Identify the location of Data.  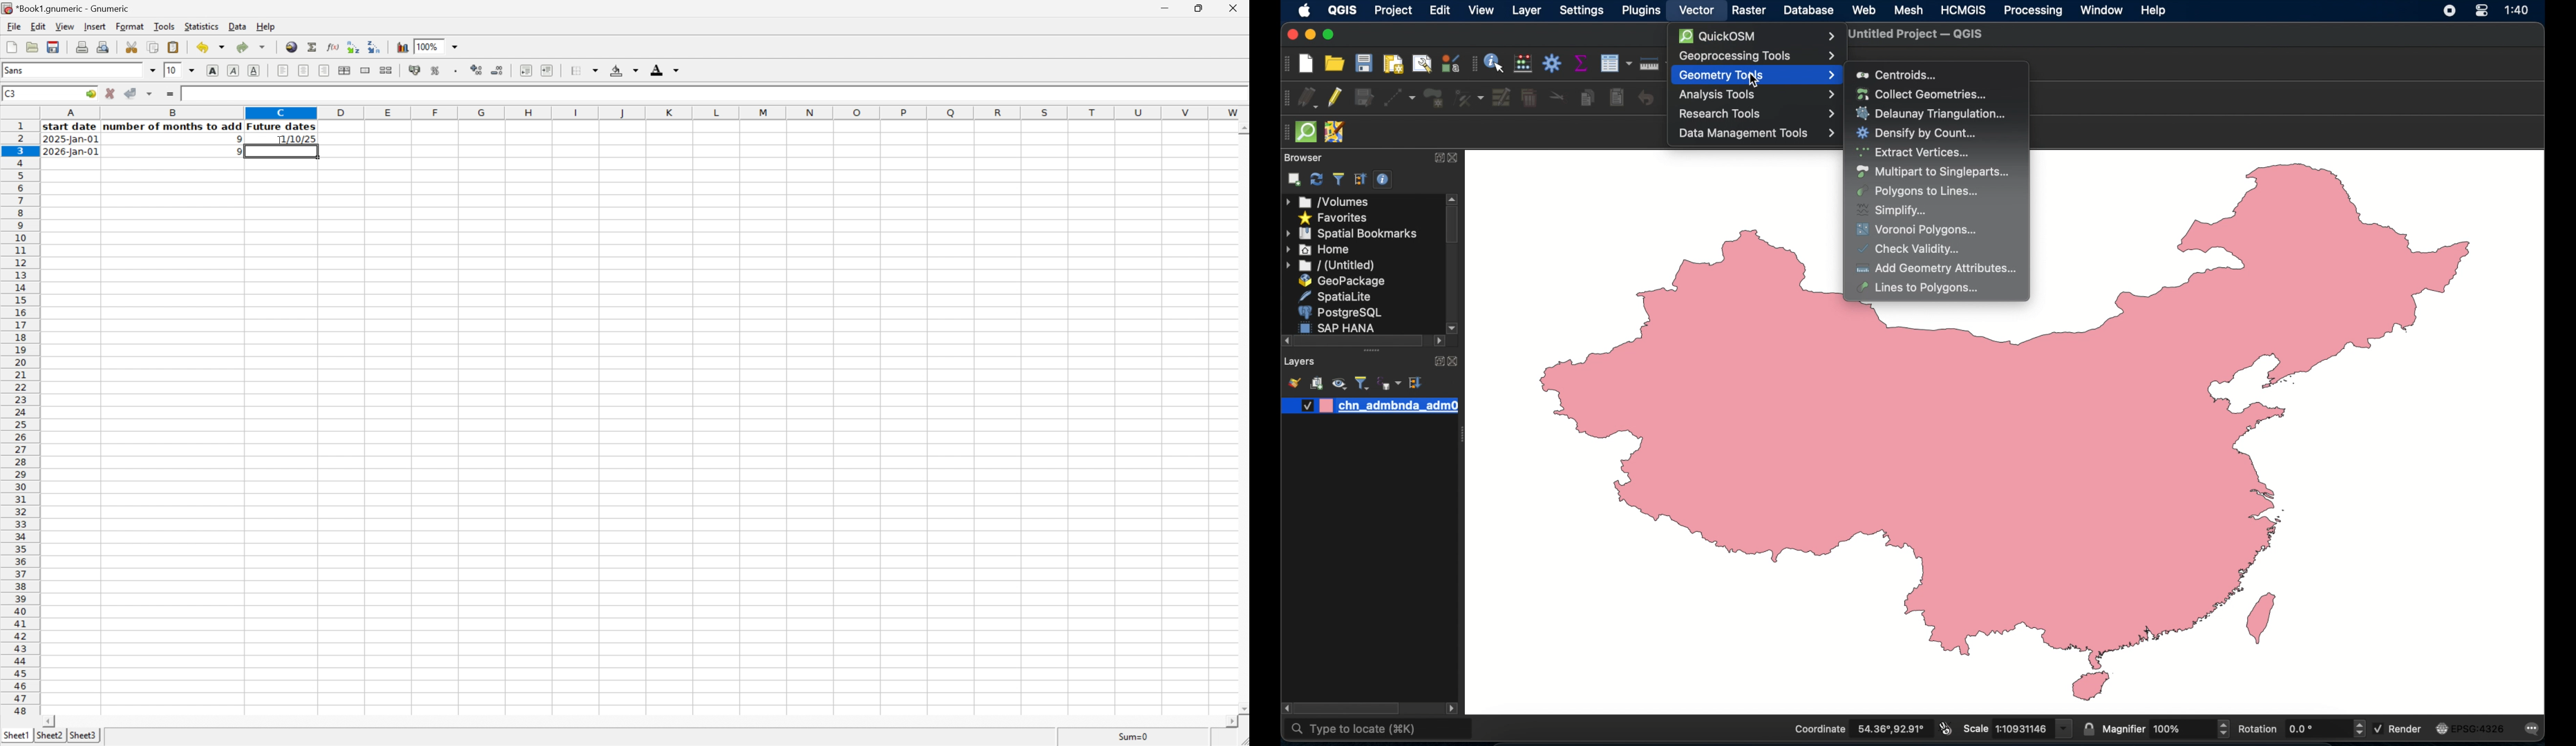
(237, 26).